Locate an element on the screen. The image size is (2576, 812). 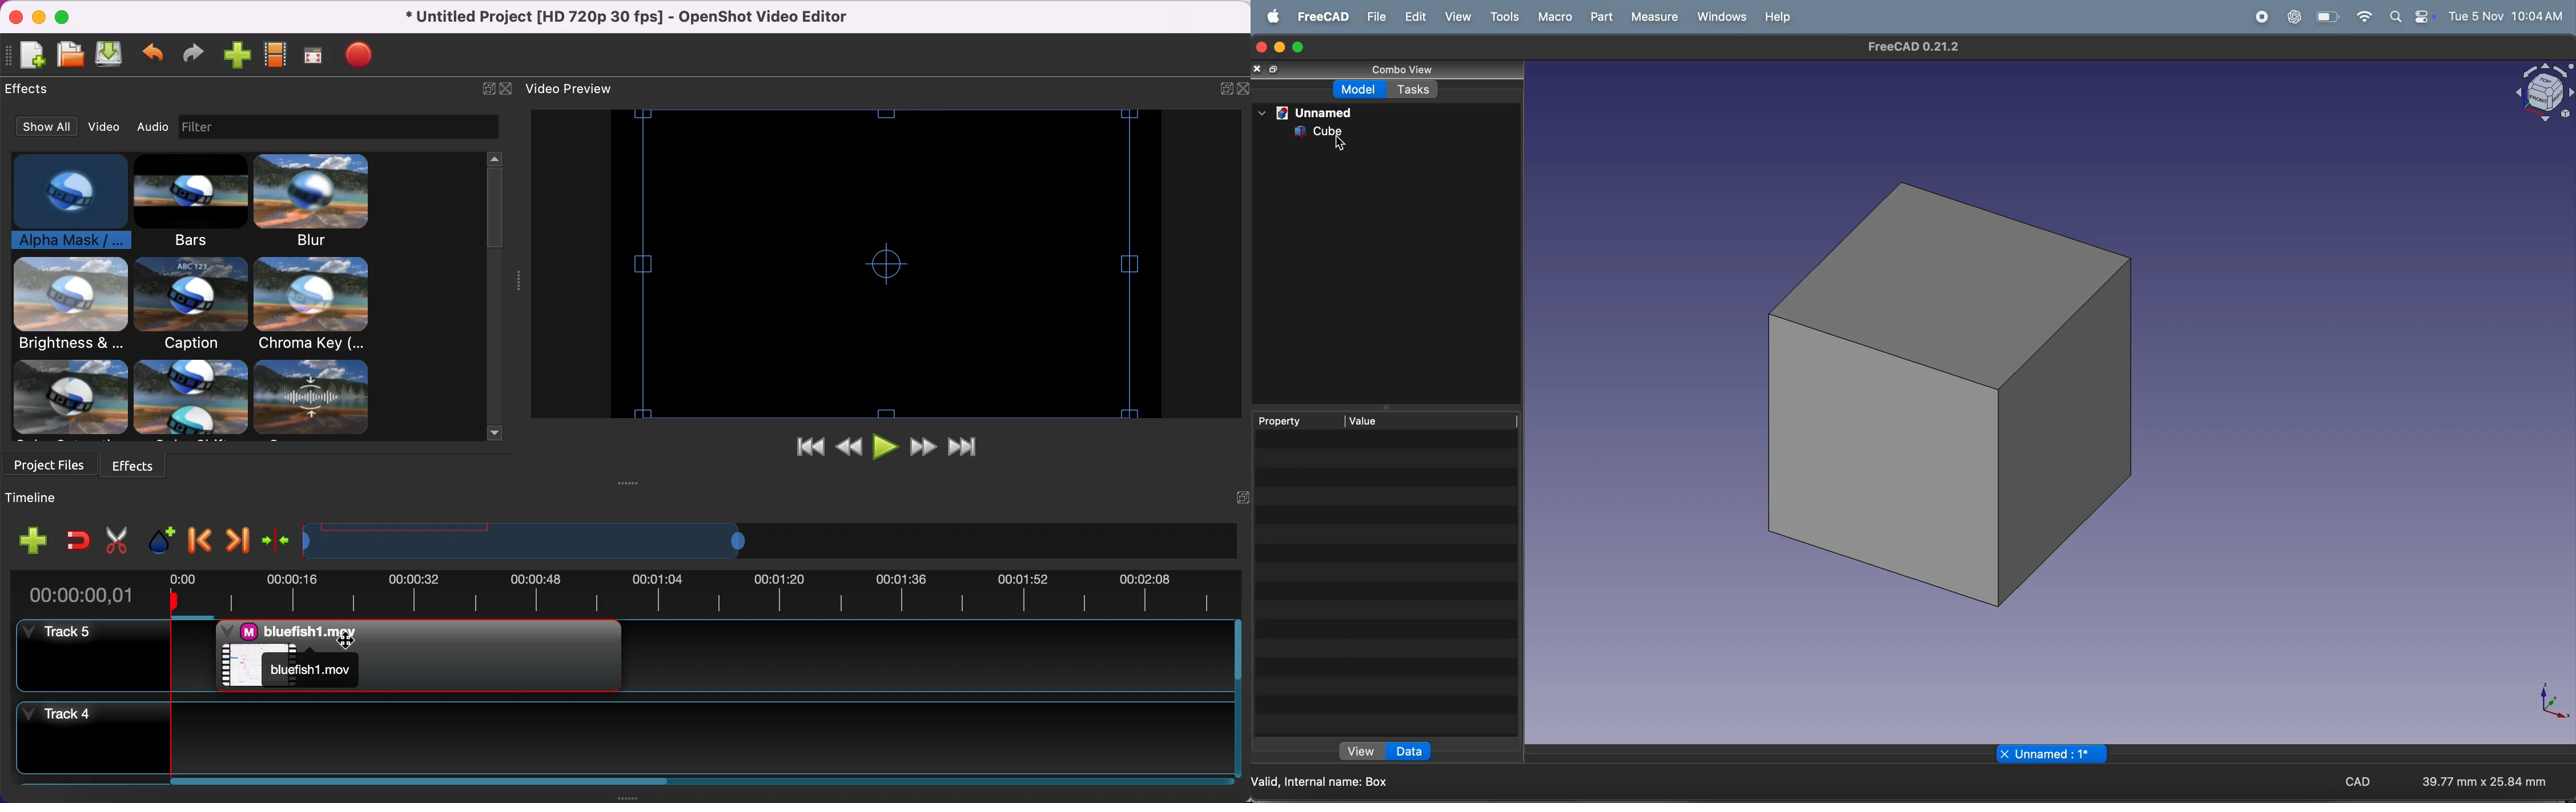
combo is located at coordinates (1391, 68).